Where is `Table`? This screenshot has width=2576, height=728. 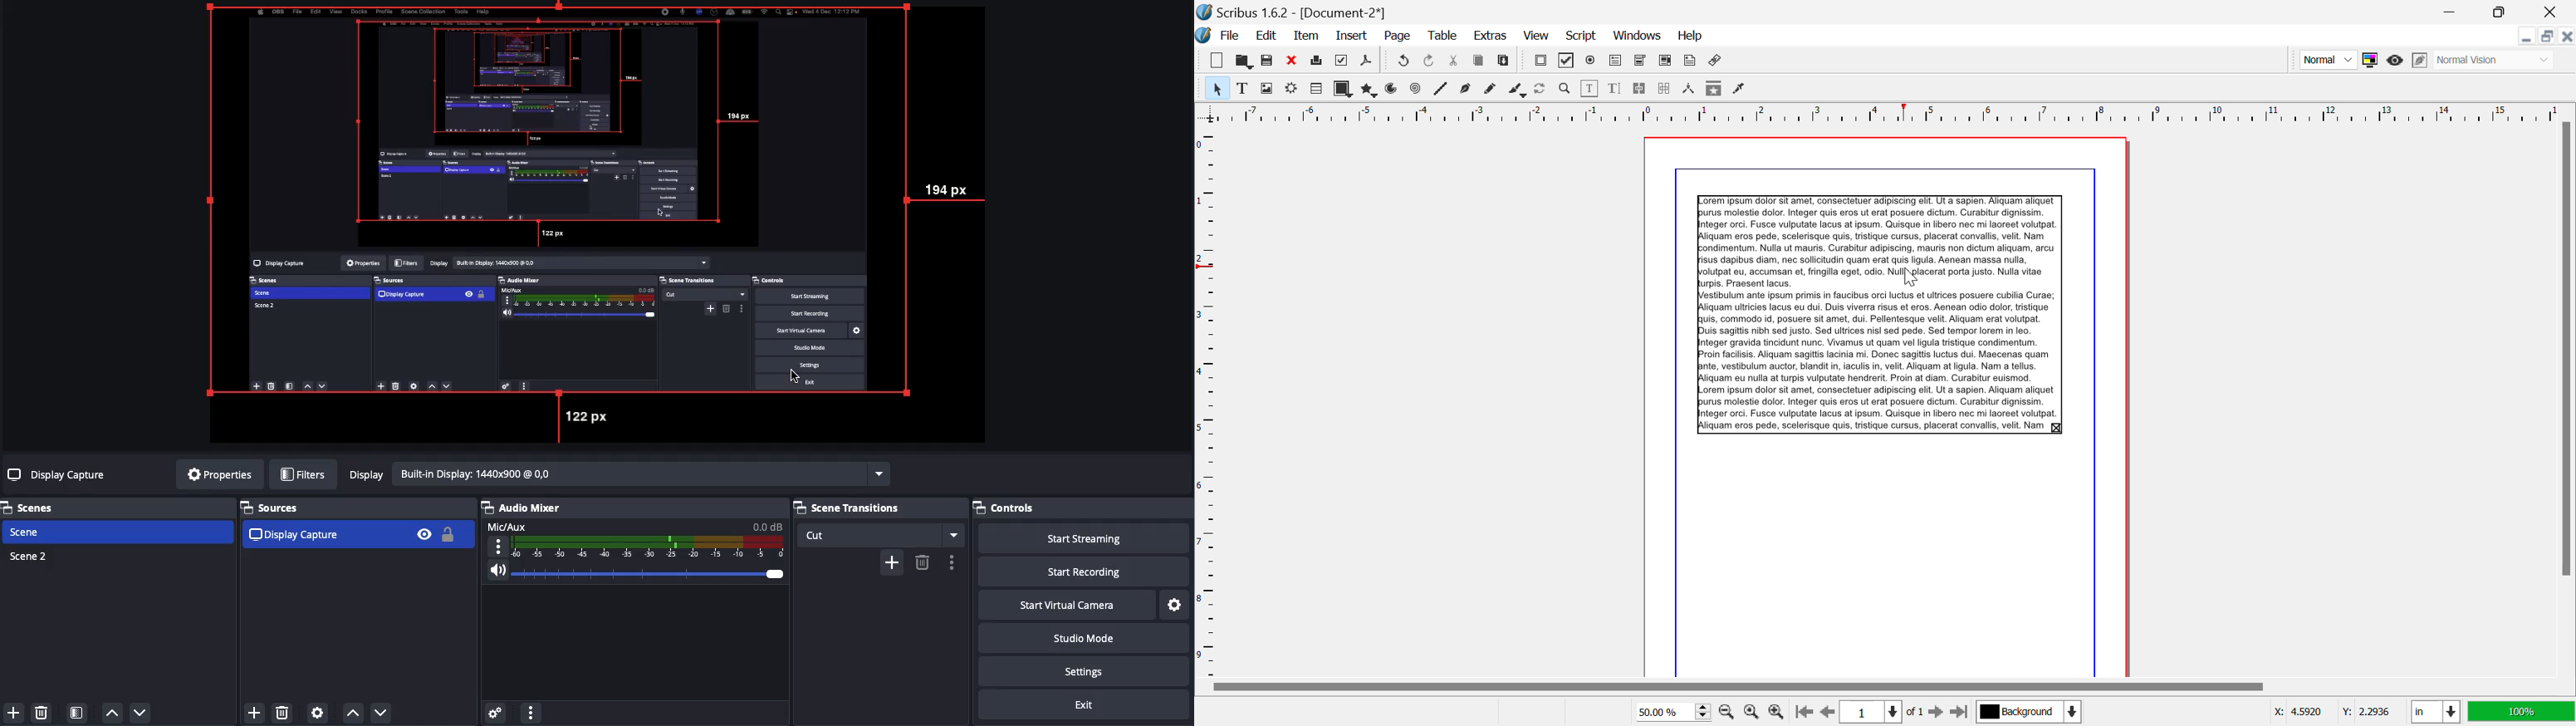 Table is located at coordinates (1444, 37).